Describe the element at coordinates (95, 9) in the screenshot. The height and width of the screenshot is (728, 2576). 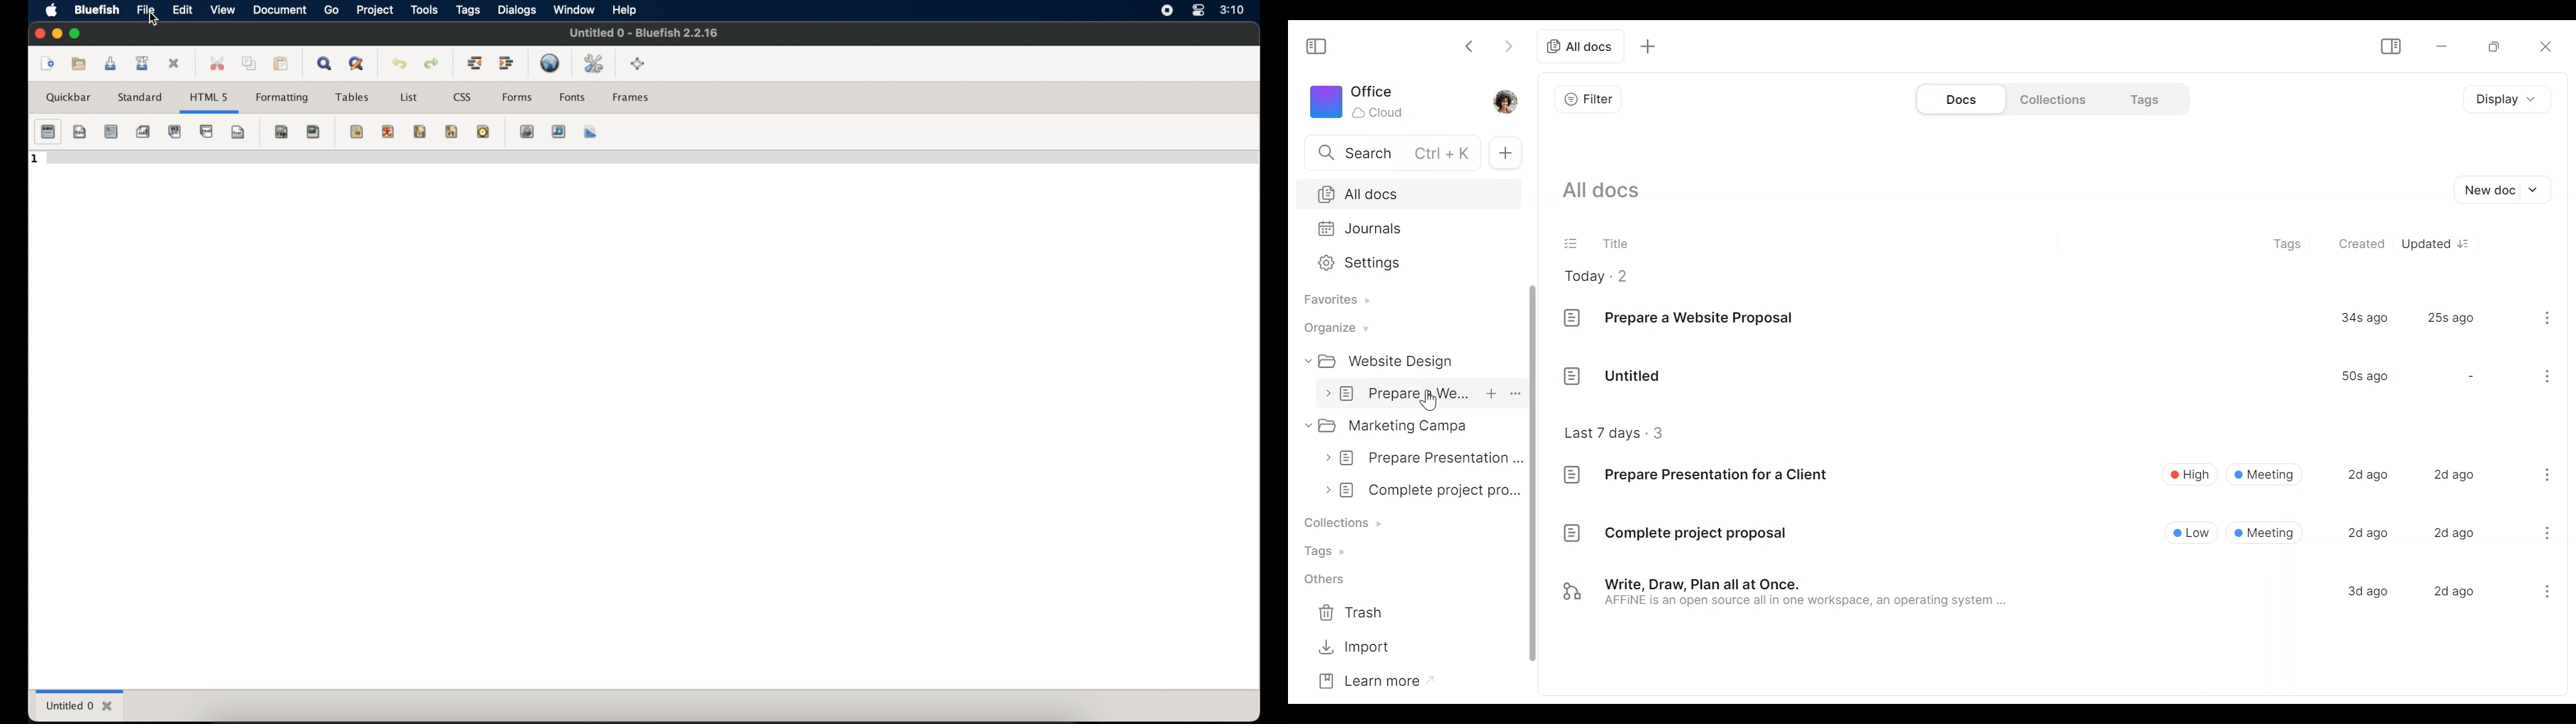
I see `bluefish` at that location.